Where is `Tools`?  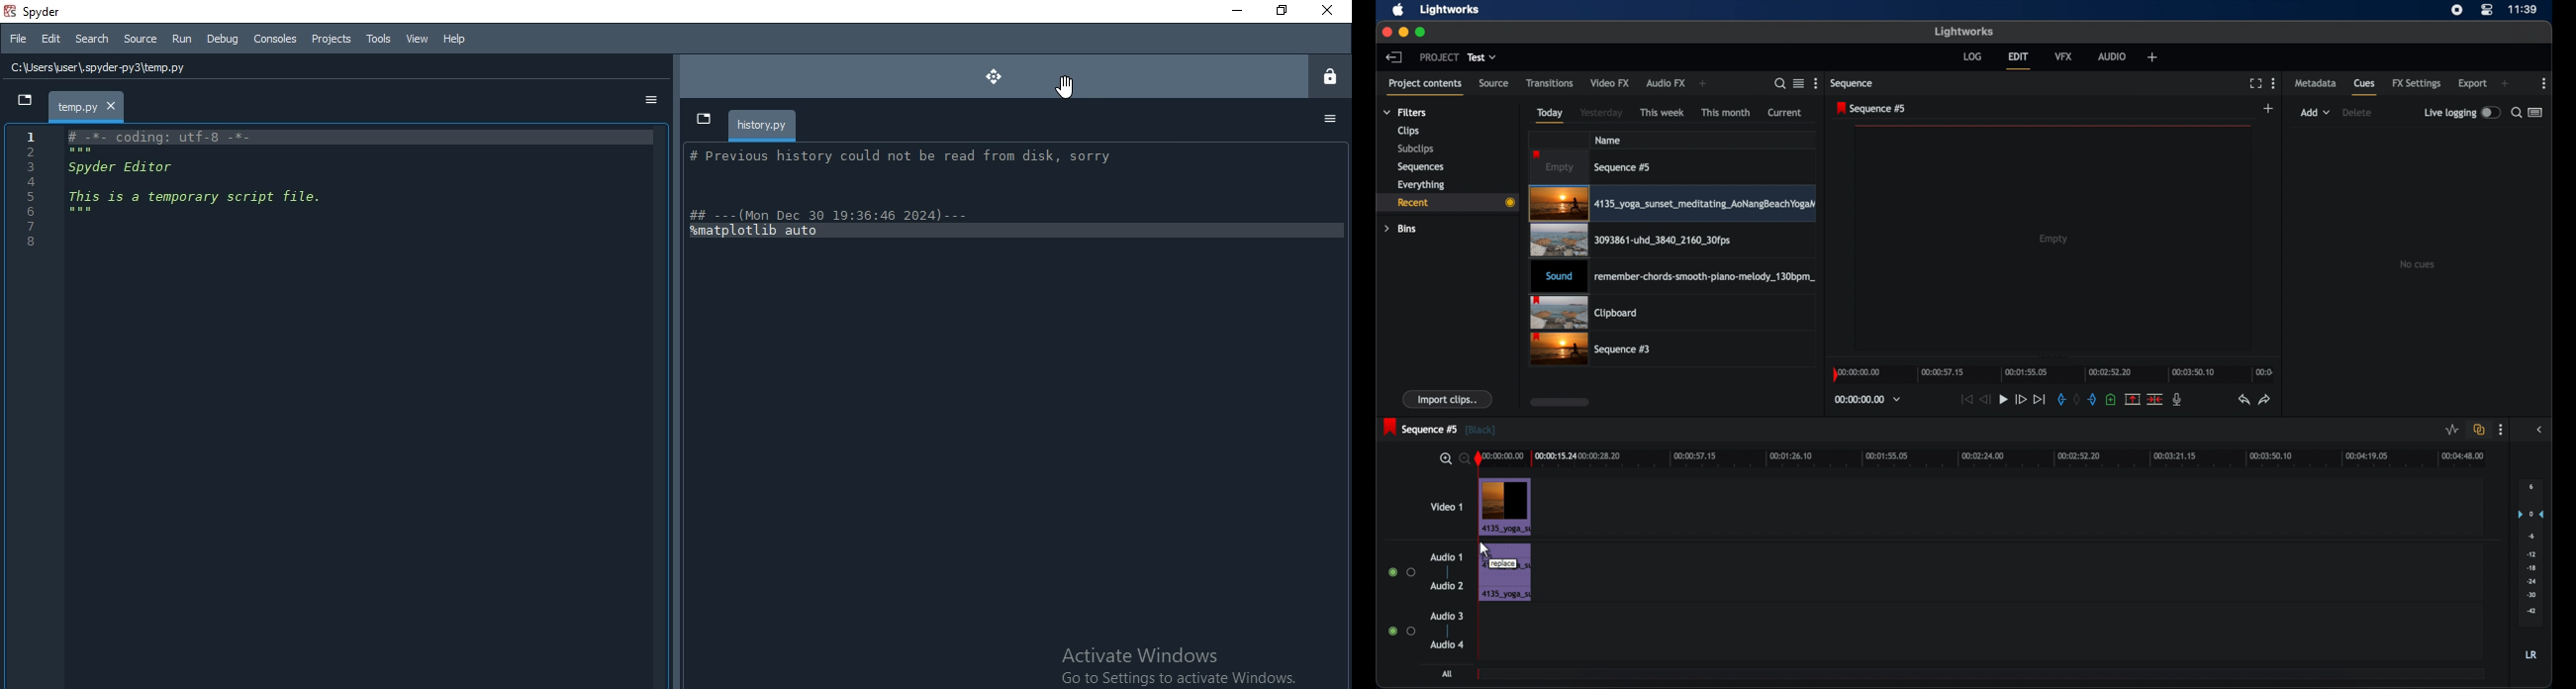
Tools is located at coordinates (379, 38).